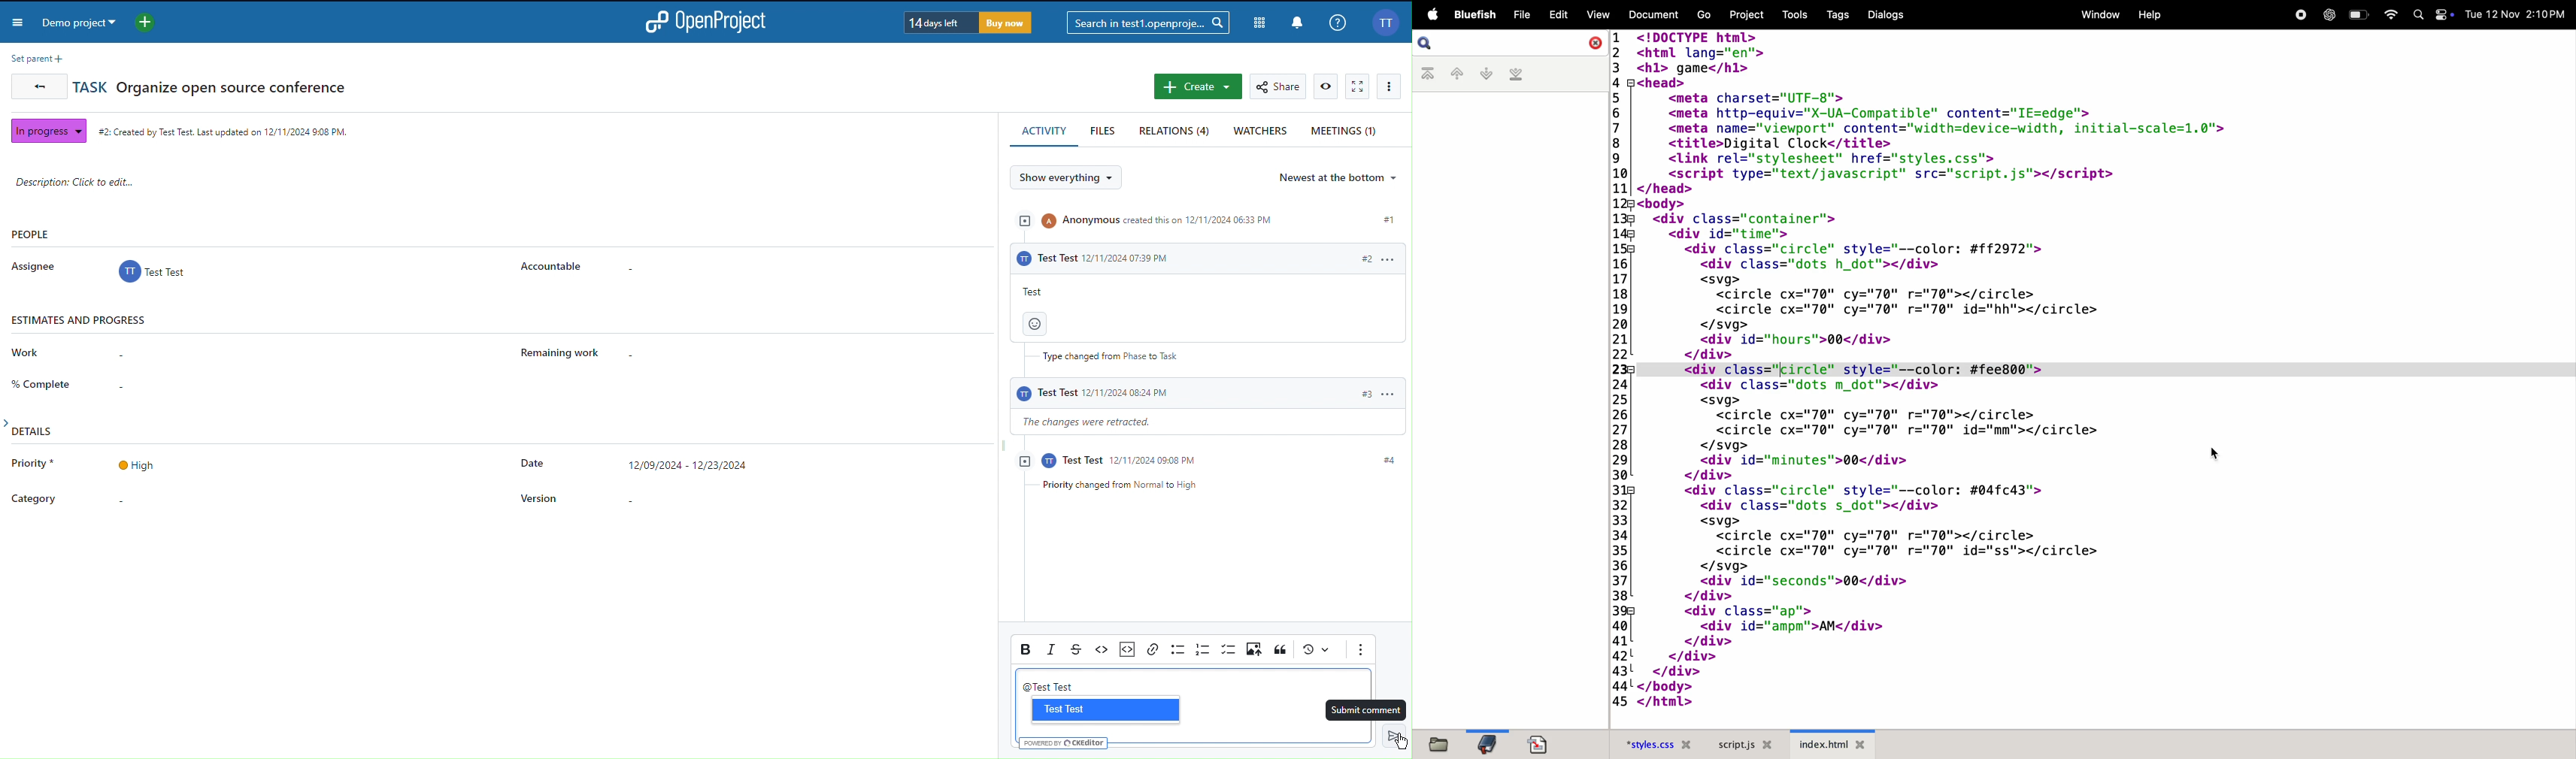 This screenshot has height=784, width=2576. What do you see at coordinates (2419, 16) in the screenshot?
I see `Search` at bounding box center [2419, 16].